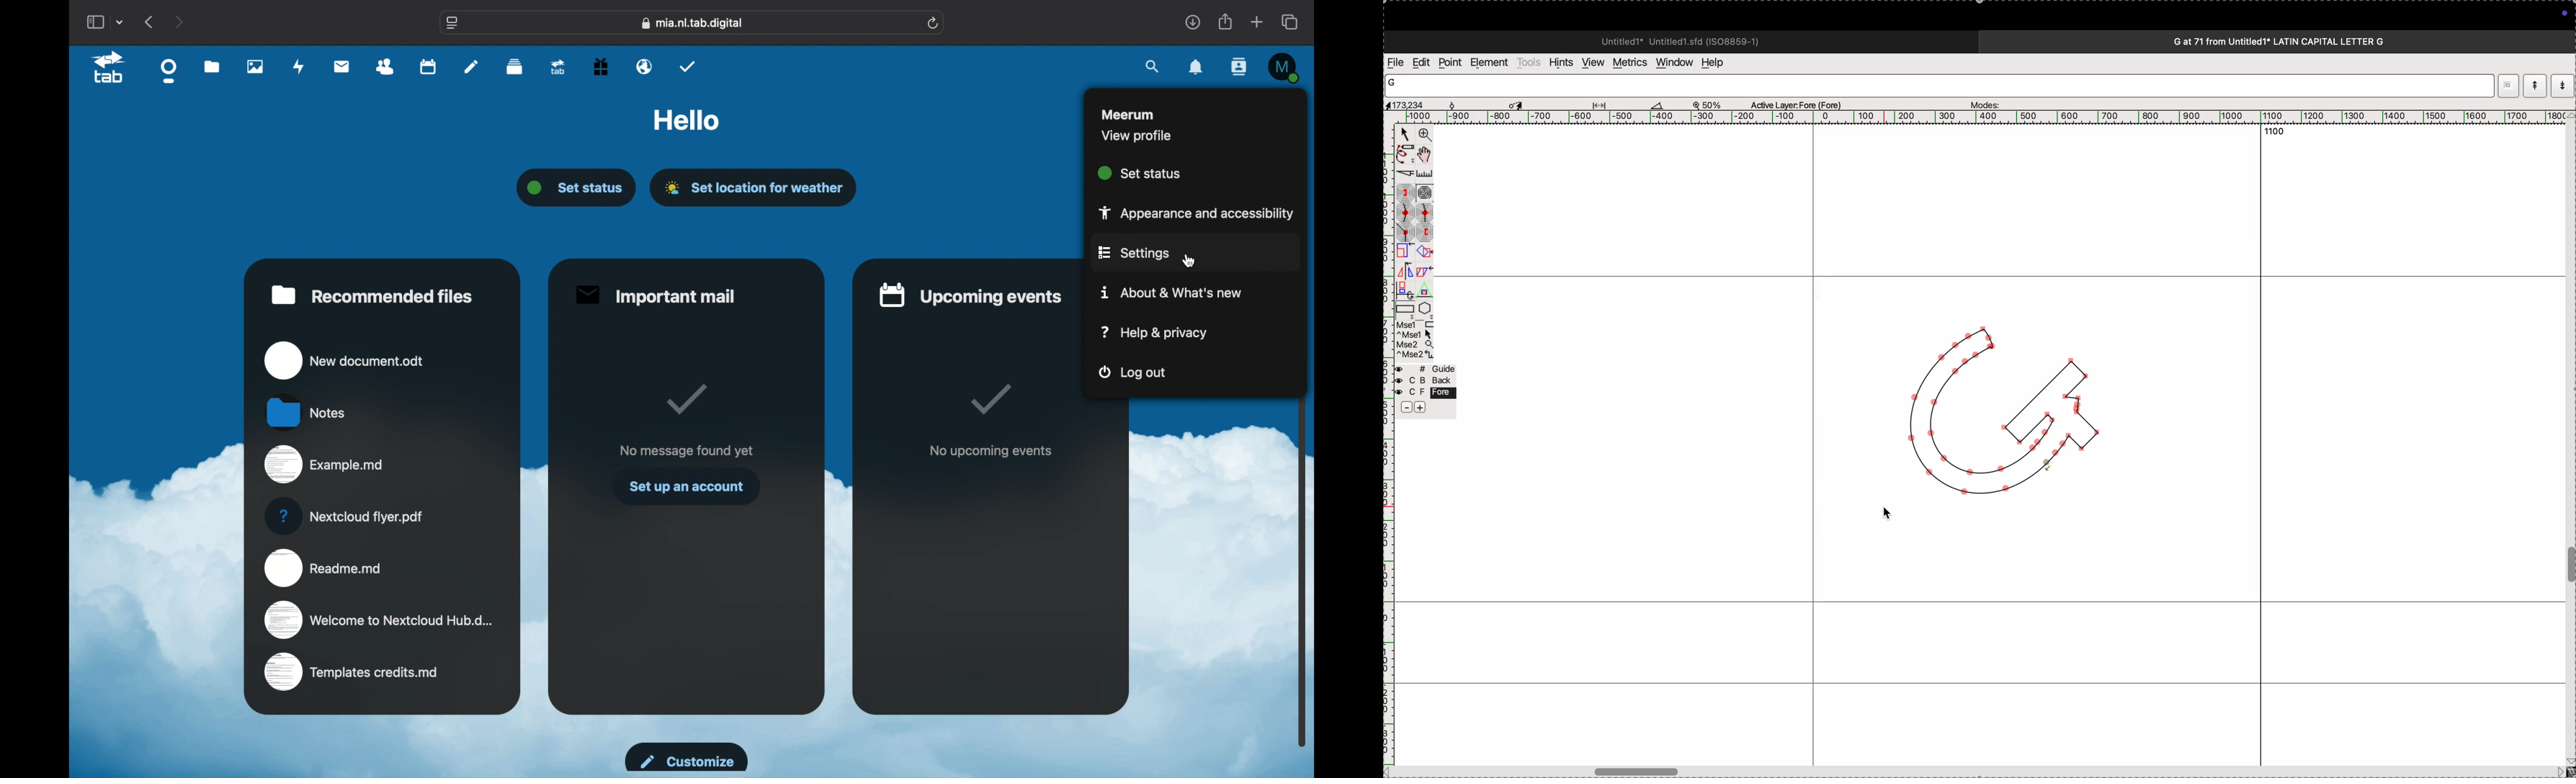 This screenshot has height=784, width=2576. What do you see at coordinates (687, 451) in the screenshot?
I see `no message found yet` at bounding box center [687, 451].